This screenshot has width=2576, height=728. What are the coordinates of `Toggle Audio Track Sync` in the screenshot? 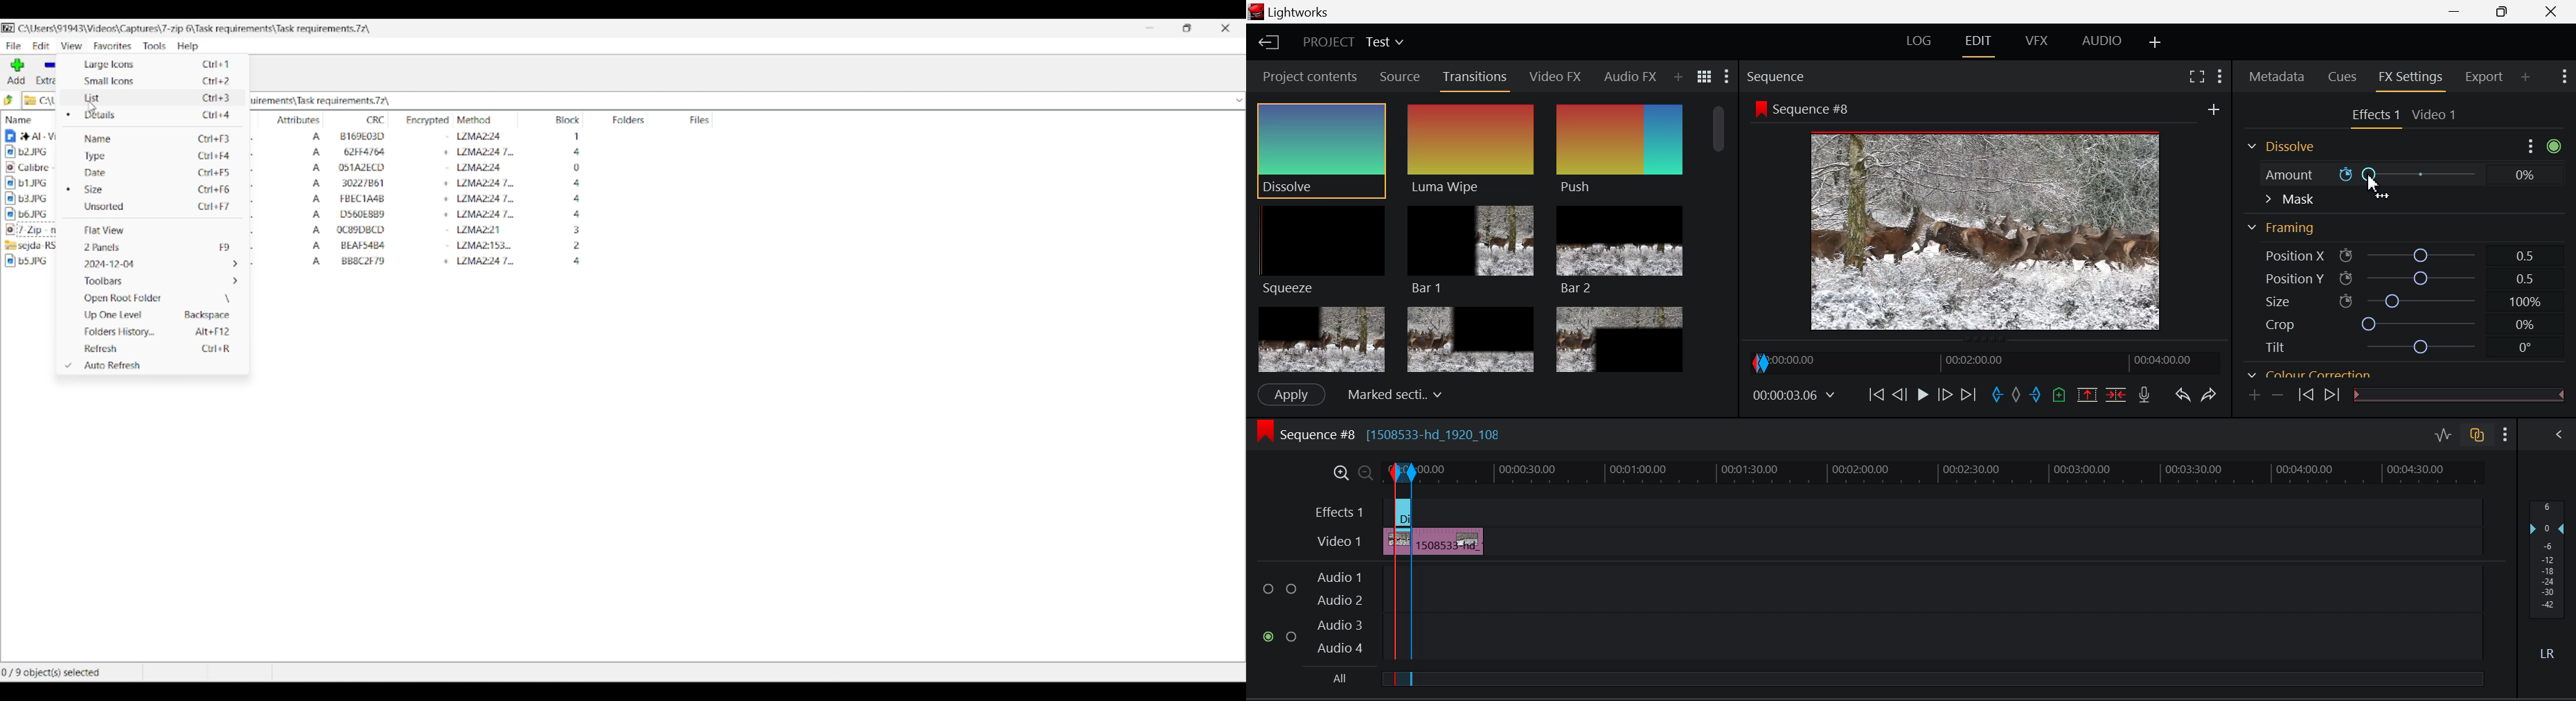 It's located at (2479, 436).